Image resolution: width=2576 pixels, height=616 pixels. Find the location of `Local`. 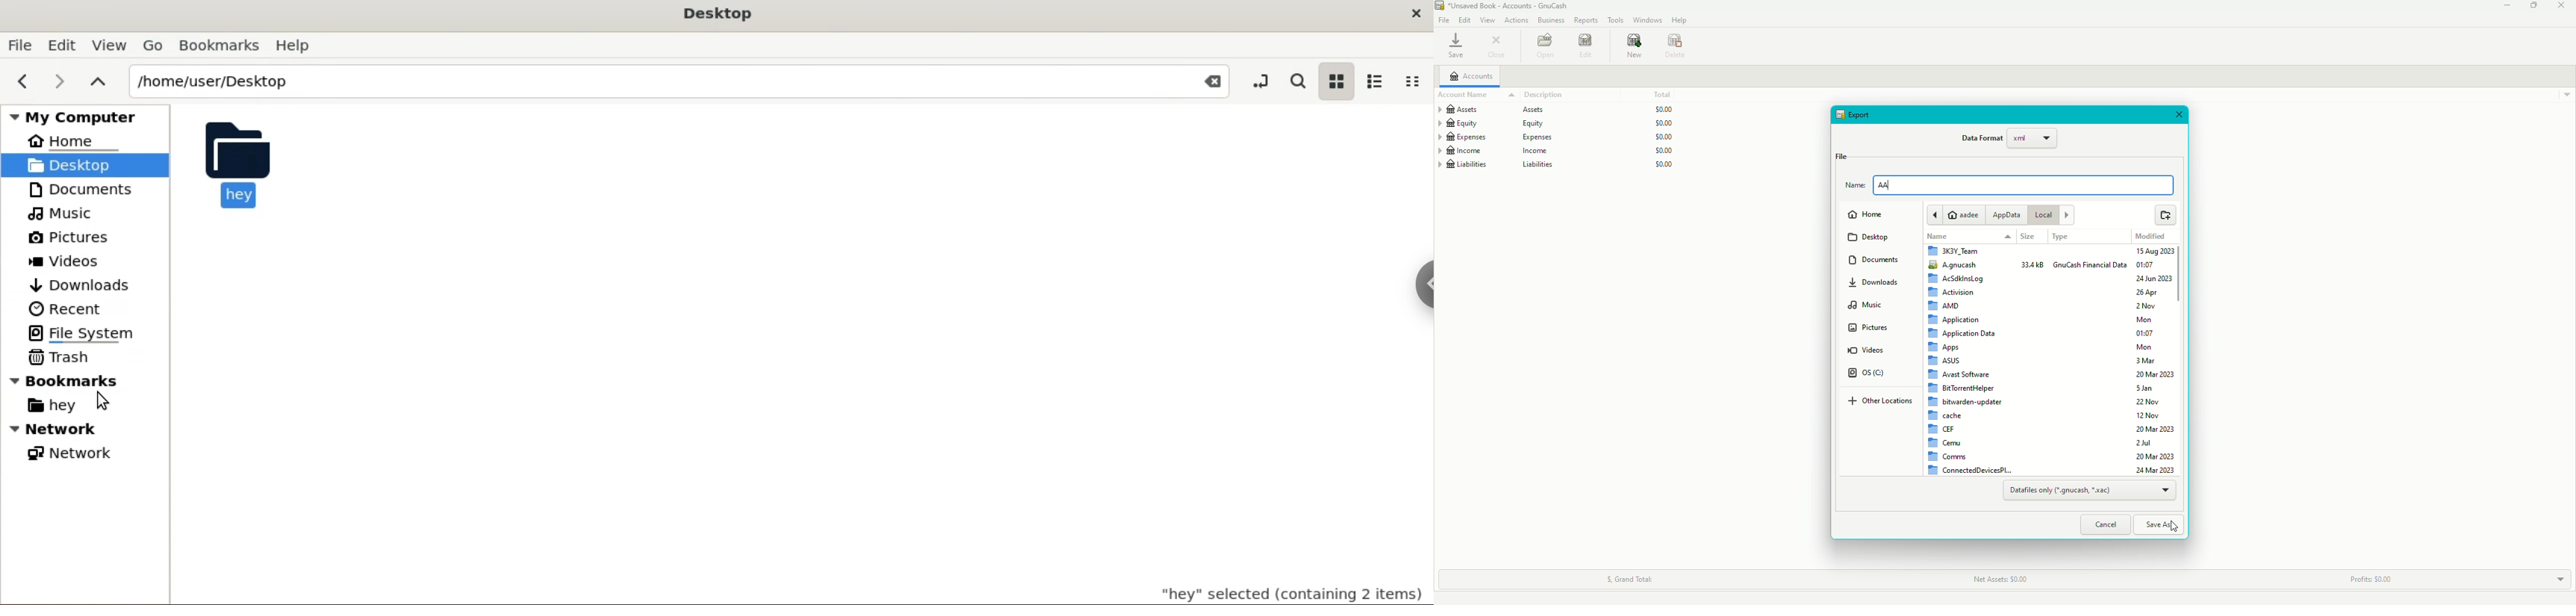

Local is located at coordinates (2054, 216).